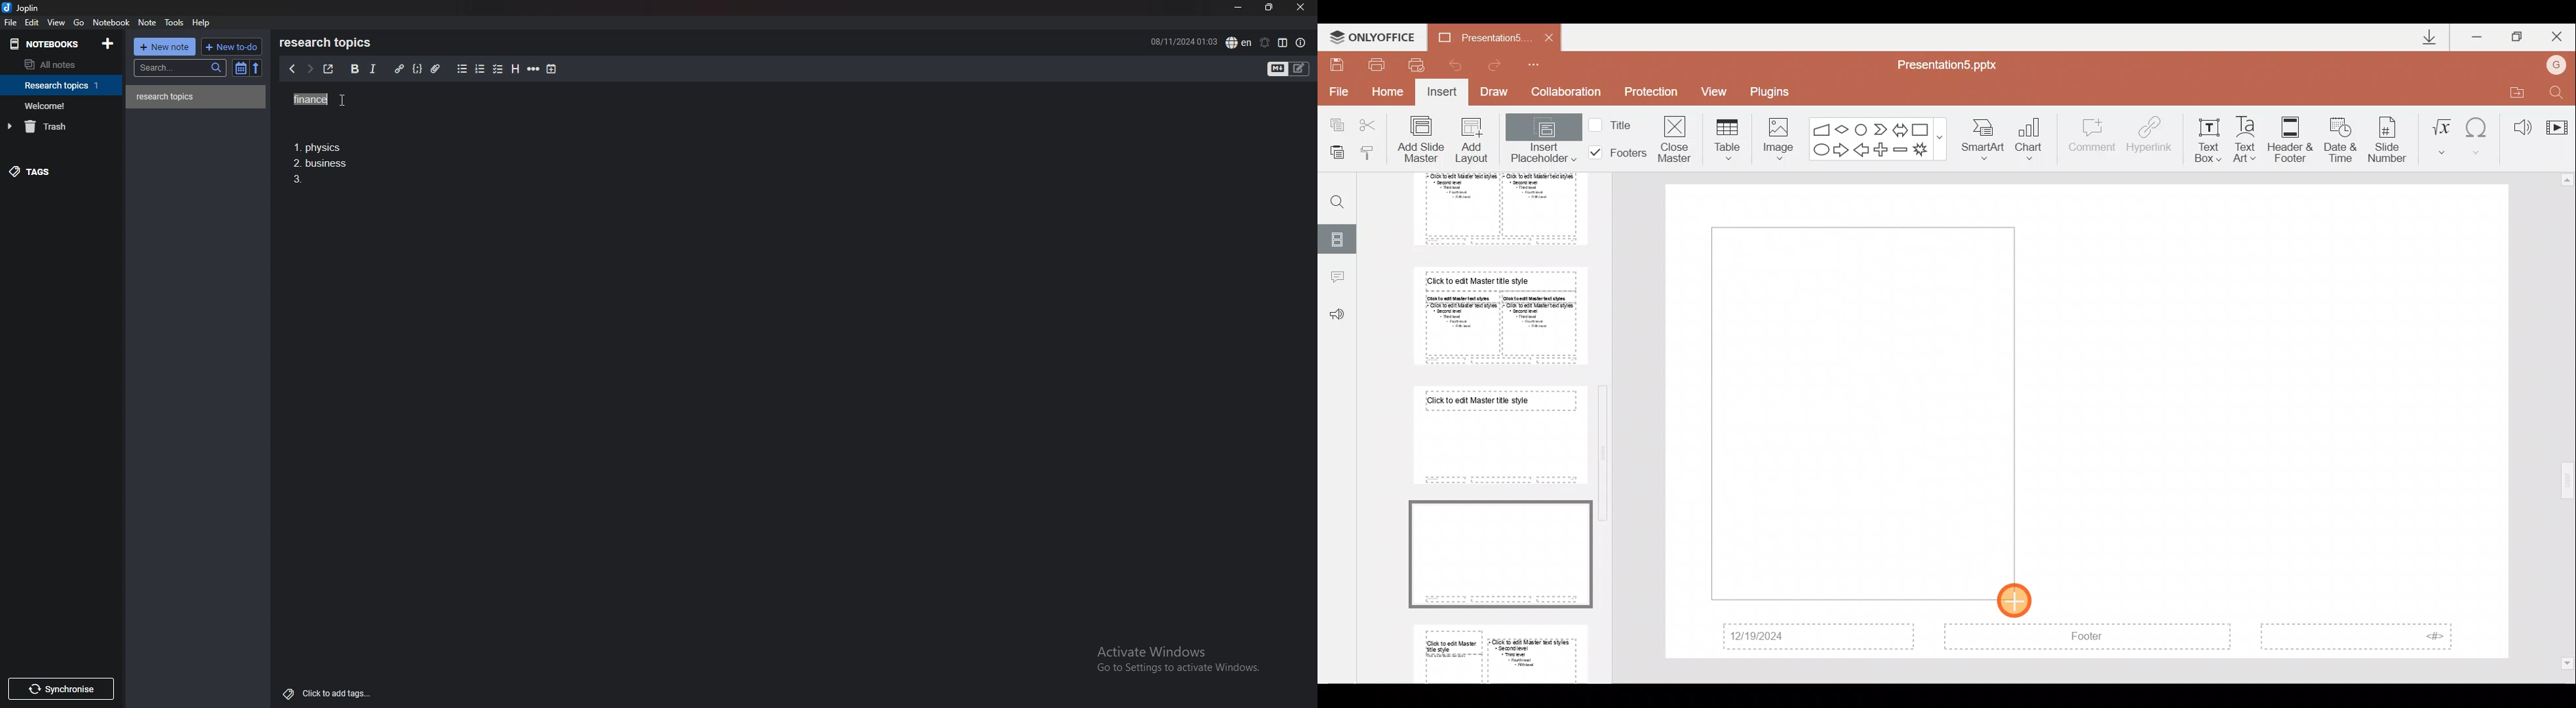 The height and width of the screenshot is (728, 2576). Describe the element at coordinates (328, 43) in the screenshot. I see `research topics` at that location.